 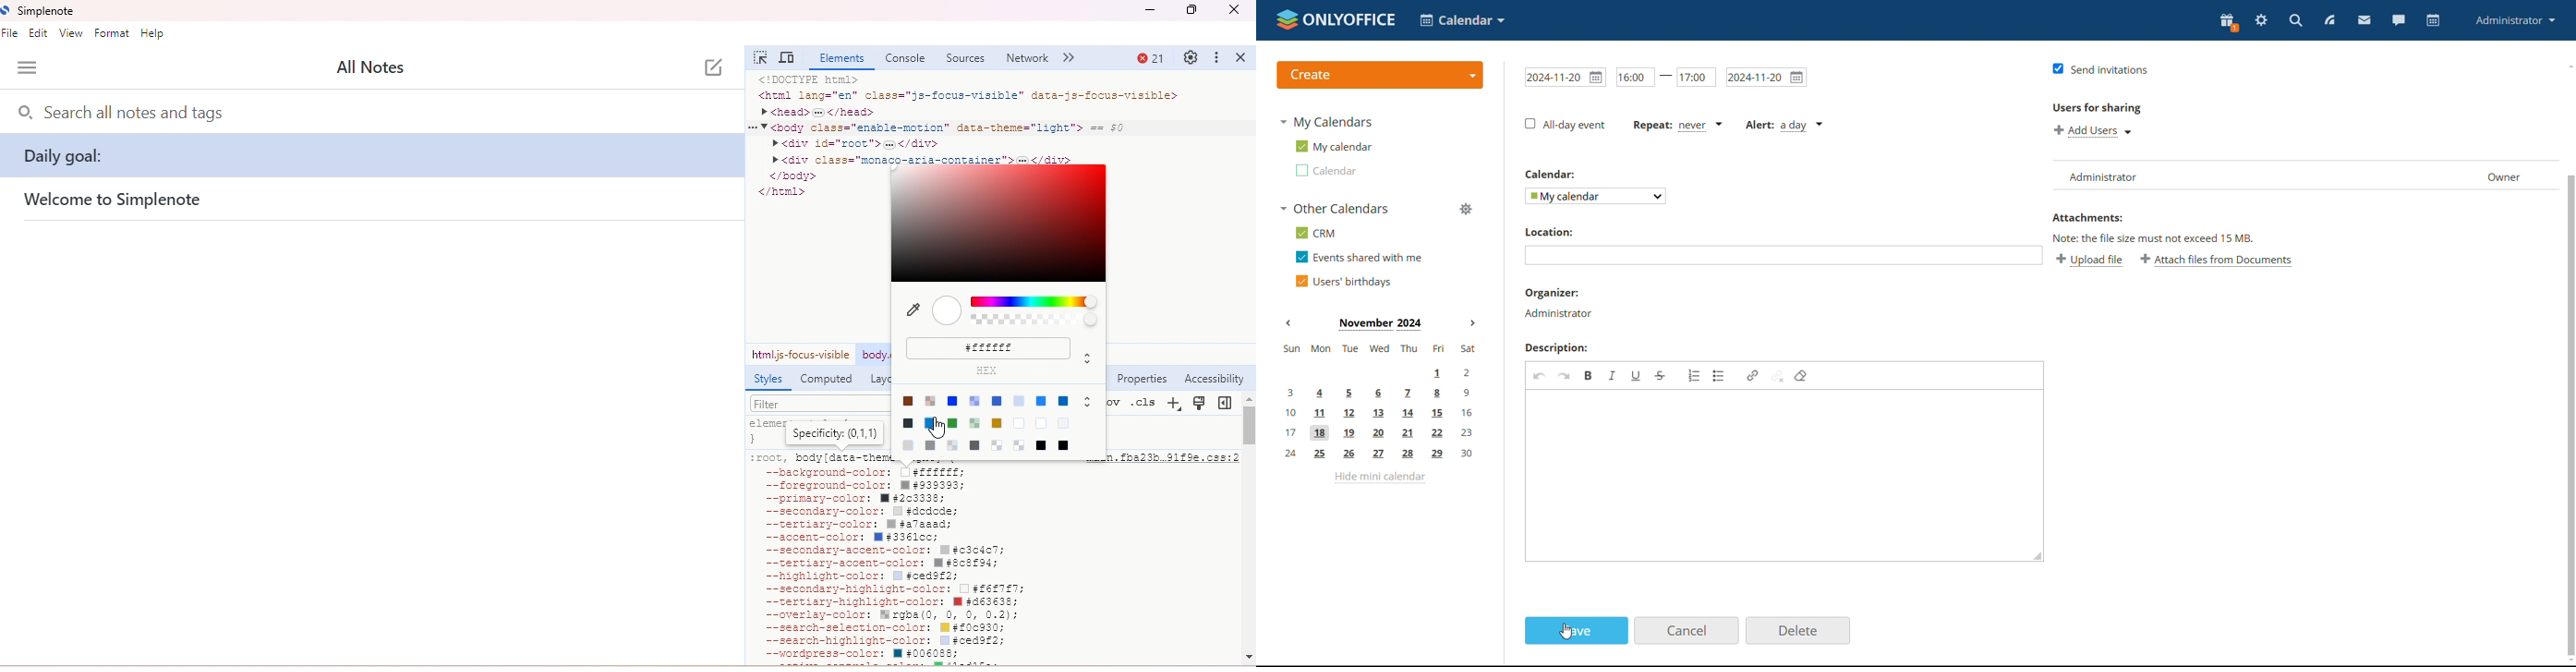 I want to click on console, so click(x=905, y=58).